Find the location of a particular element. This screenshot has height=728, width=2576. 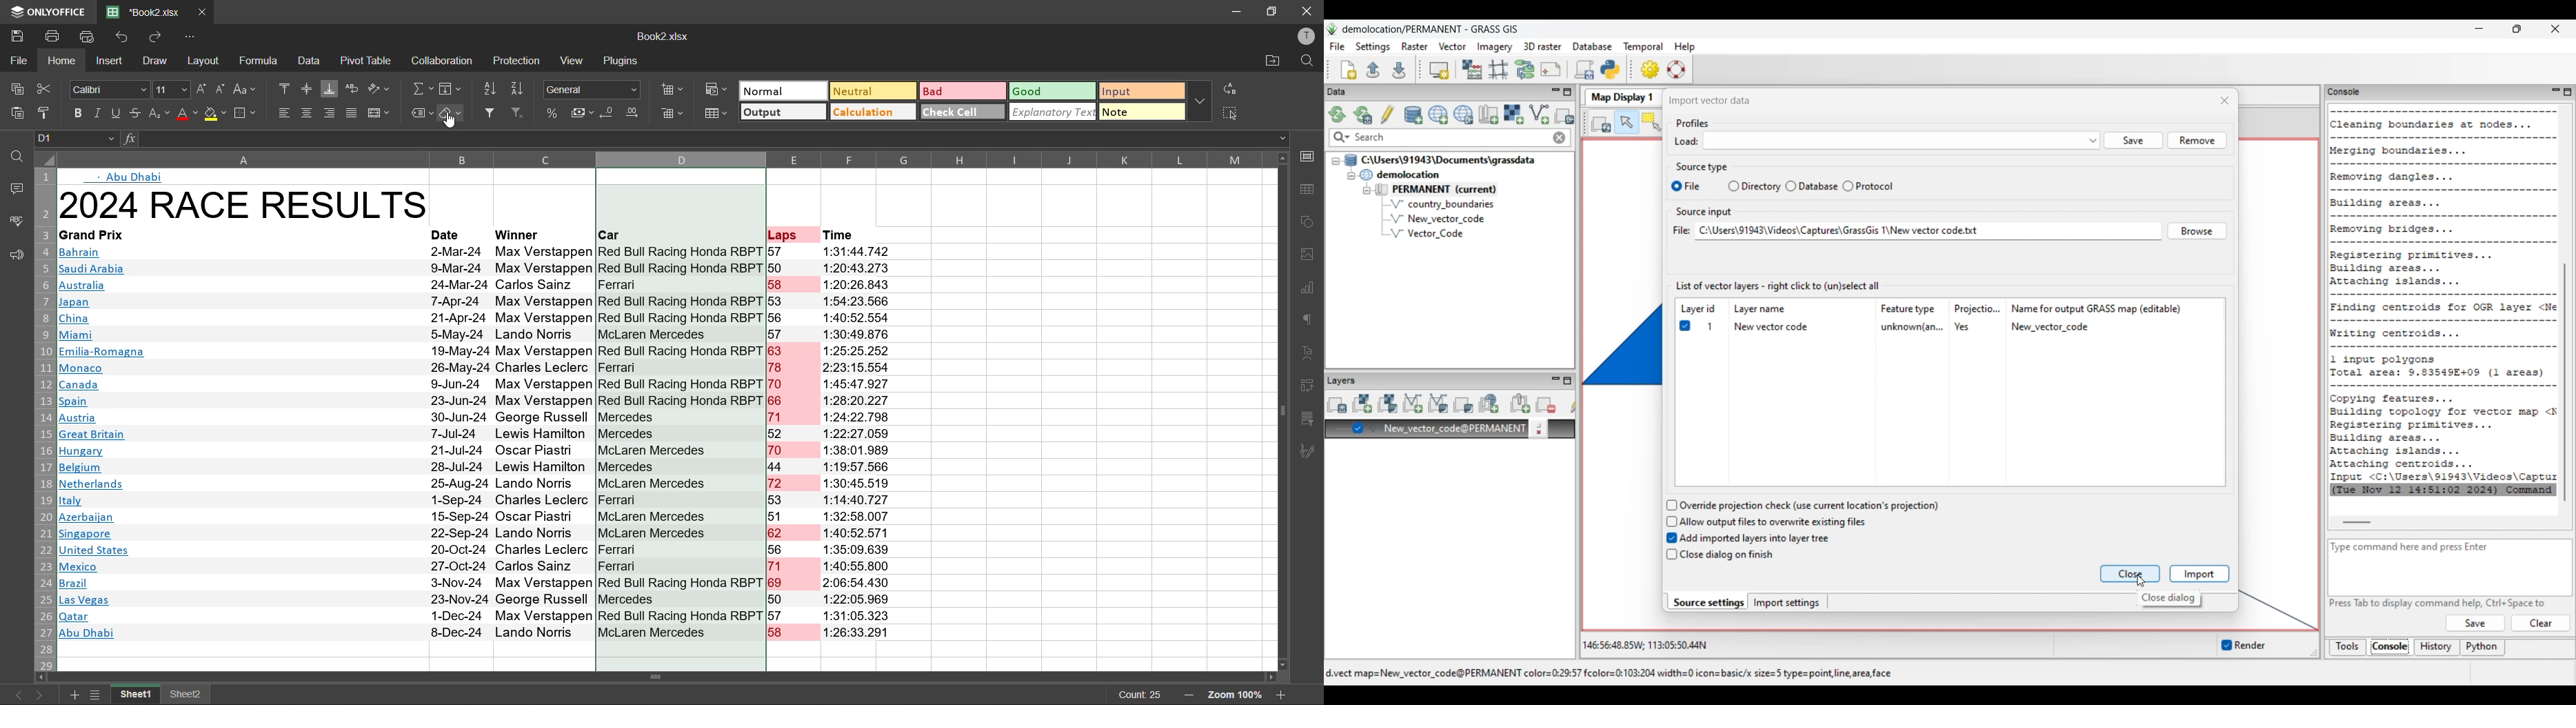

change case is located at coordinates (247, 90).